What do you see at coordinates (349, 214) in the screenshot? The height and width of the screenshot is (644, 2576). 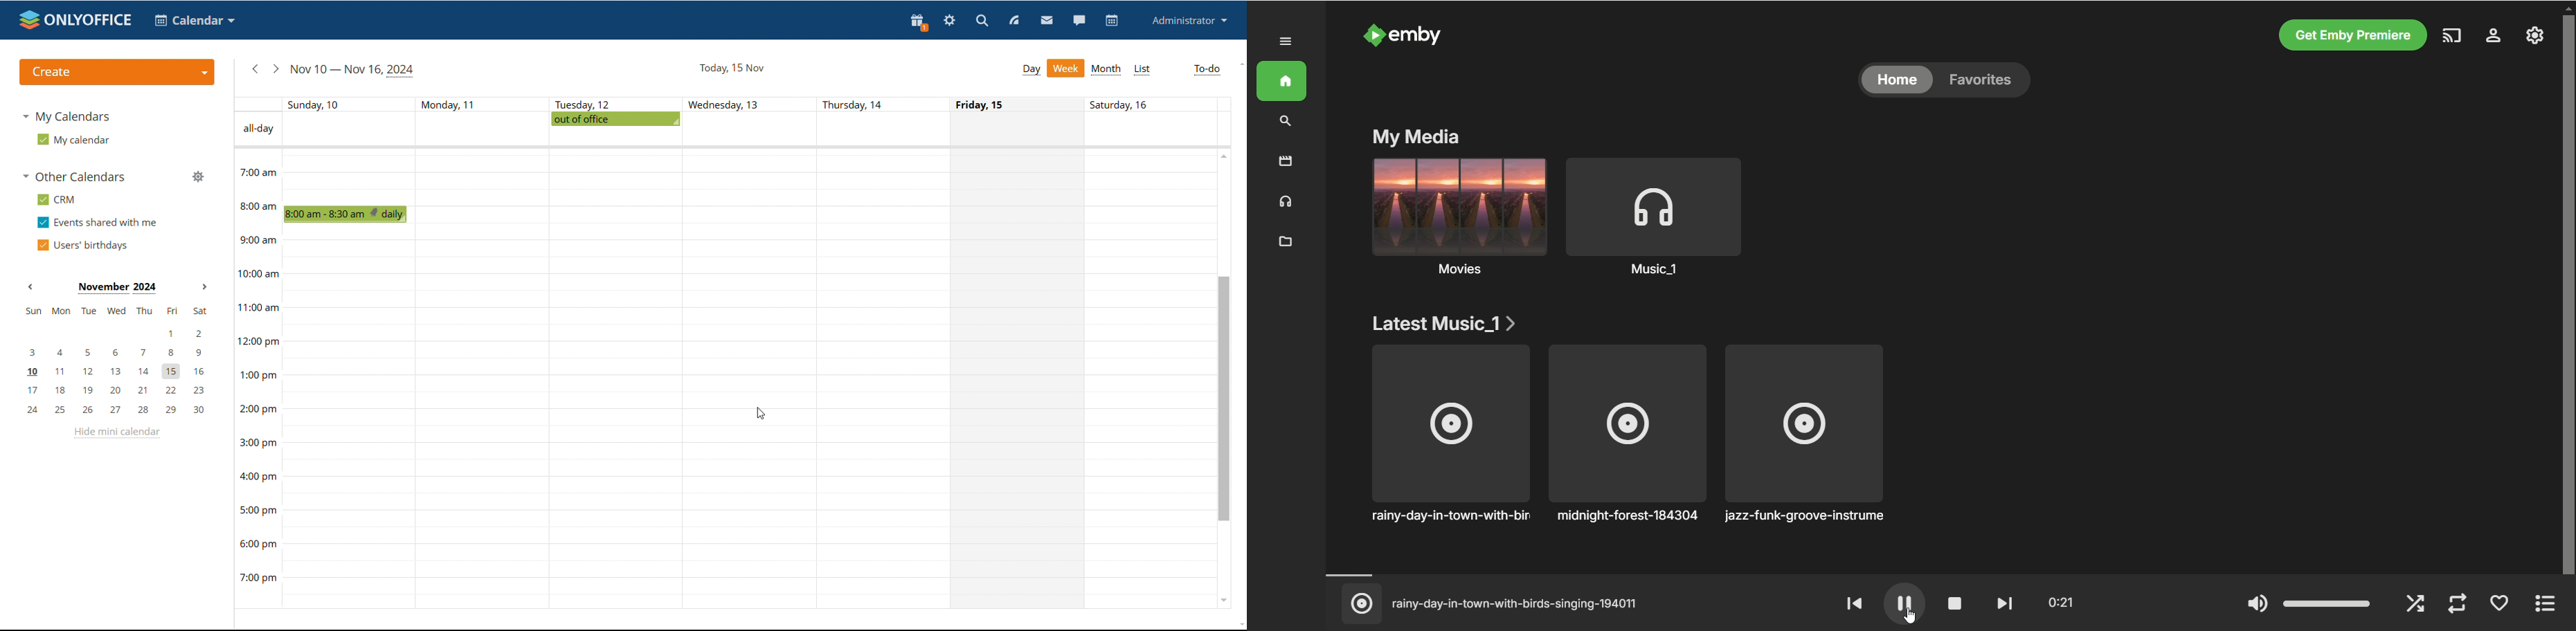 I see `scheduled event` at bounding box center [349, 214].